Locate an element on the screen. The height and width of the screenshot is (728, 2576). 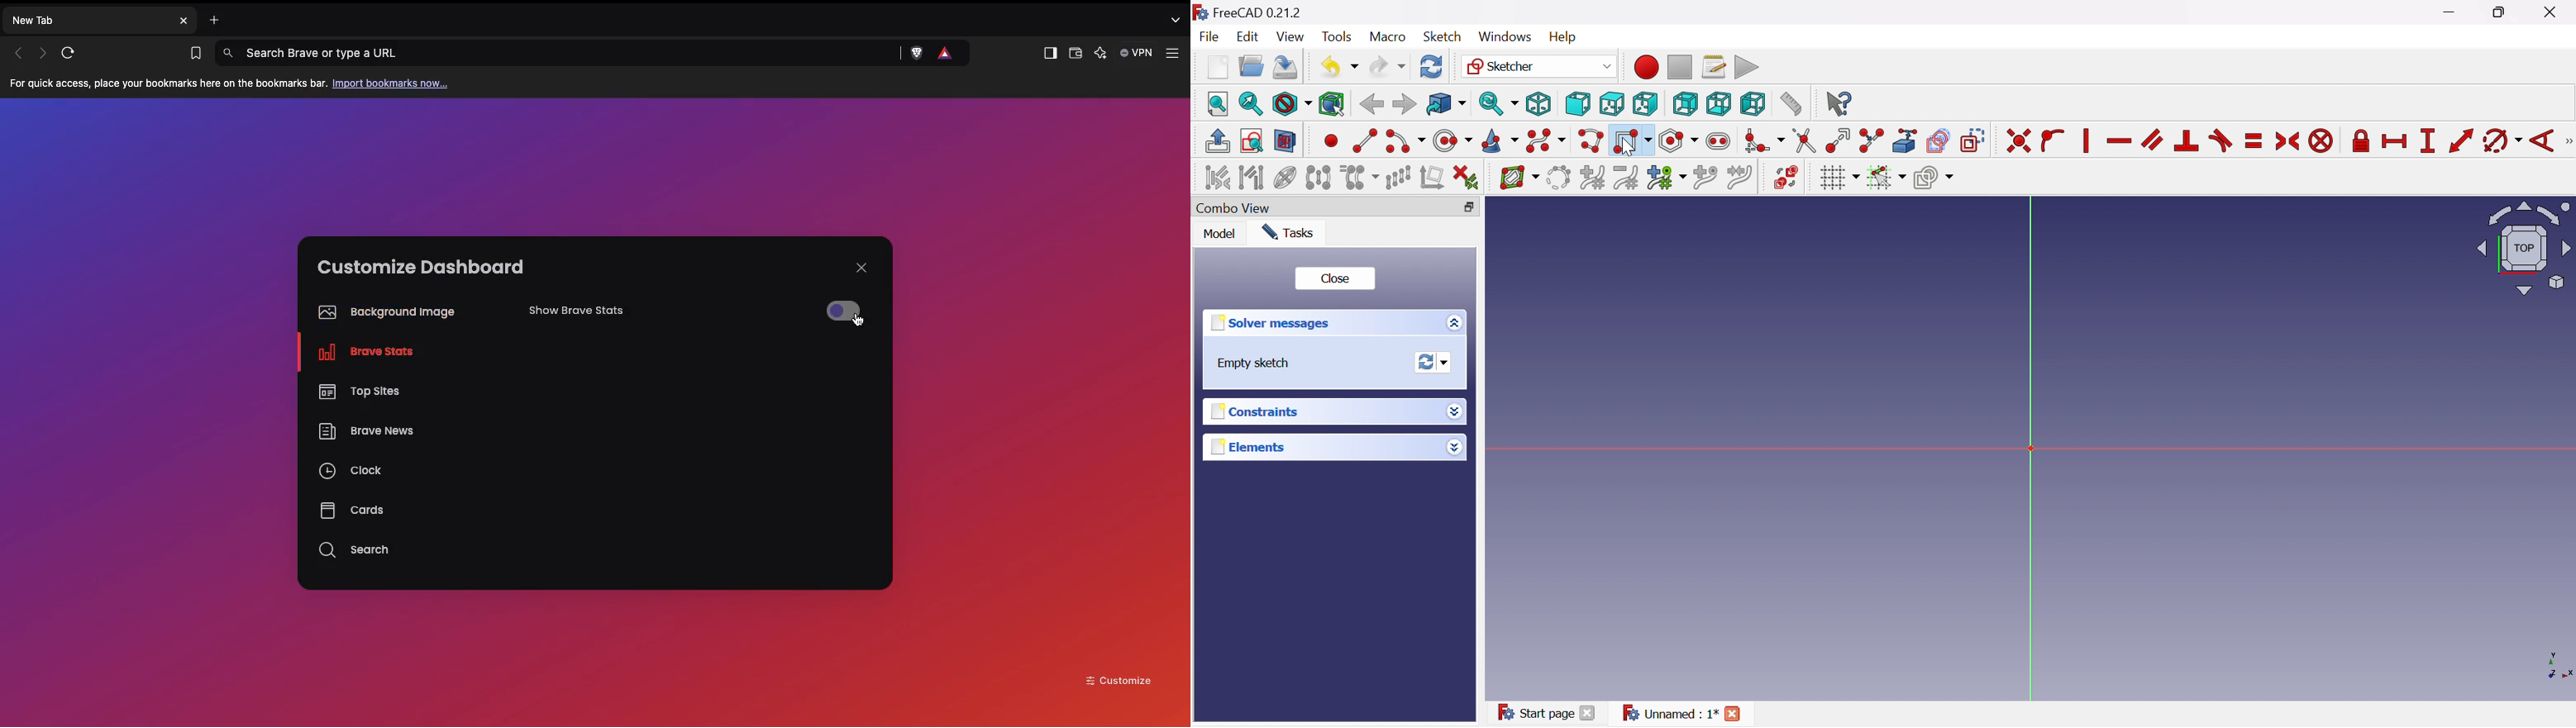
FreeCAD 0.21.2 is located at coordinates (1247, 10).